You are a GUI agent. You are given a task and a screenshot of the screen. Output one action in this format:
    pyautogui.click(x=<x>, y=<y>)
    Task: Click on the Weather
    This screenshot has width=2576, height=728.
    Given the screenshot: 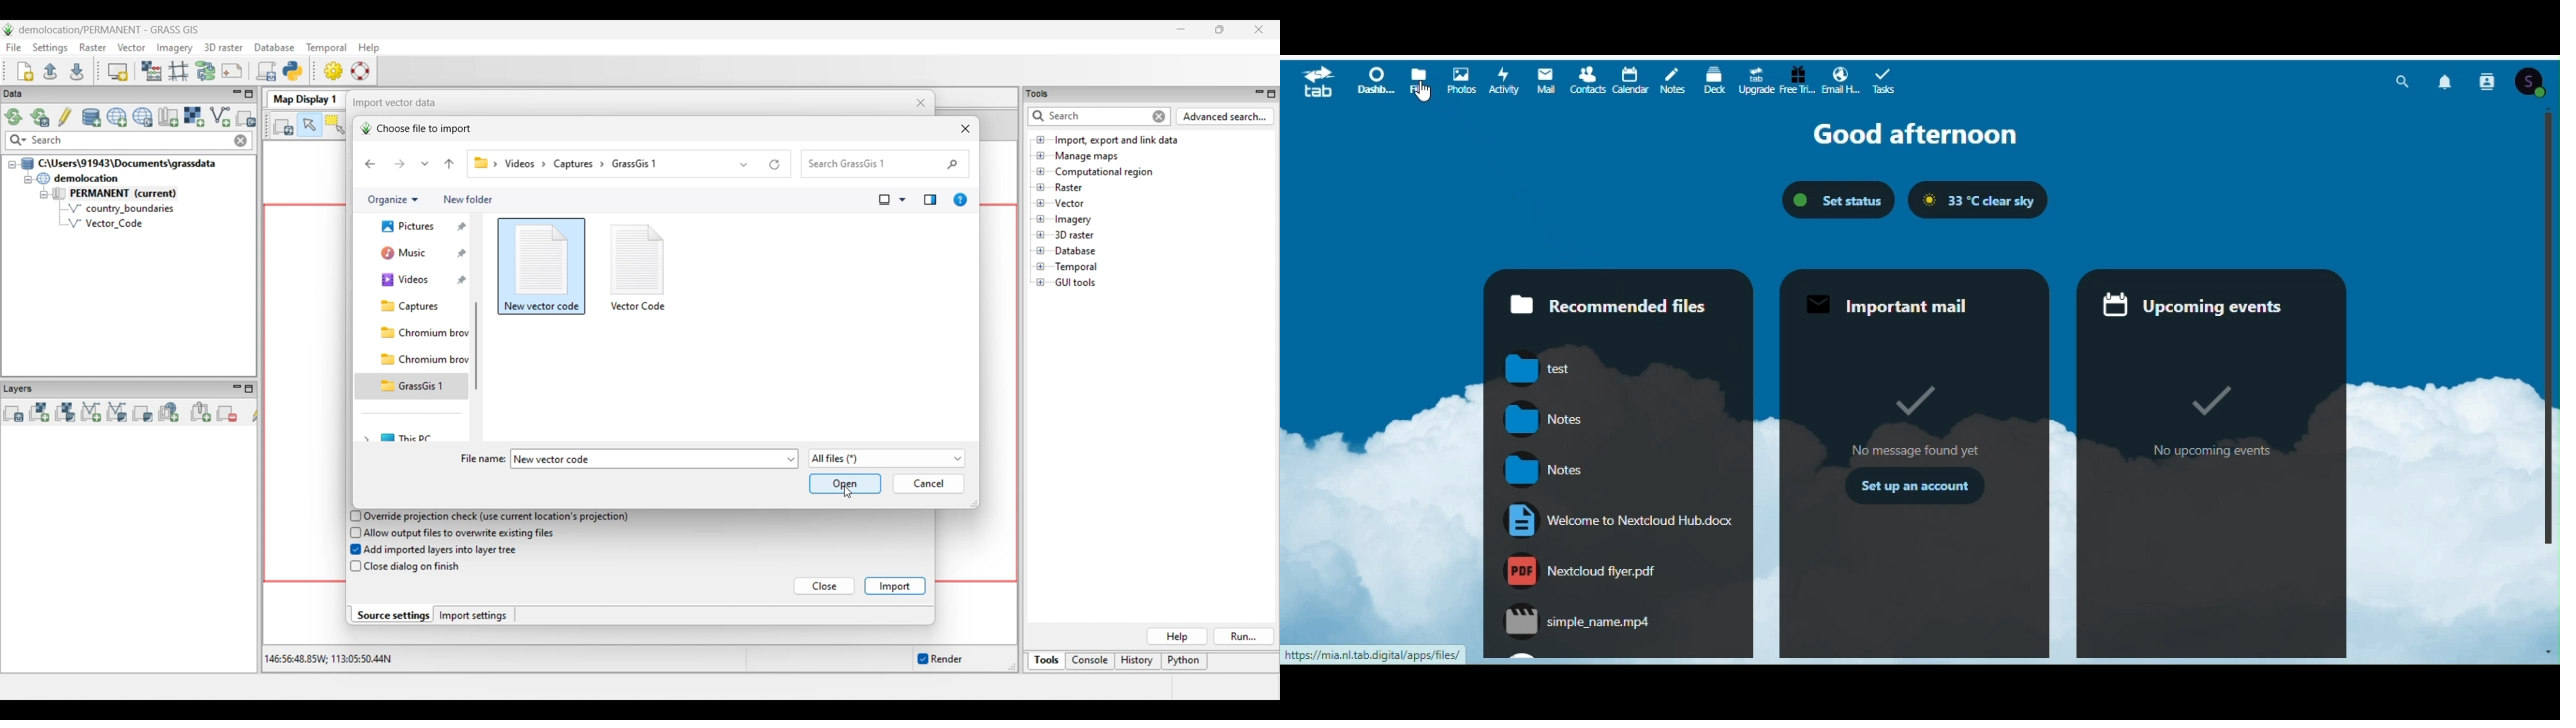 What is the action you would take?
    pyautogui.click(x=1980, y=200)
    